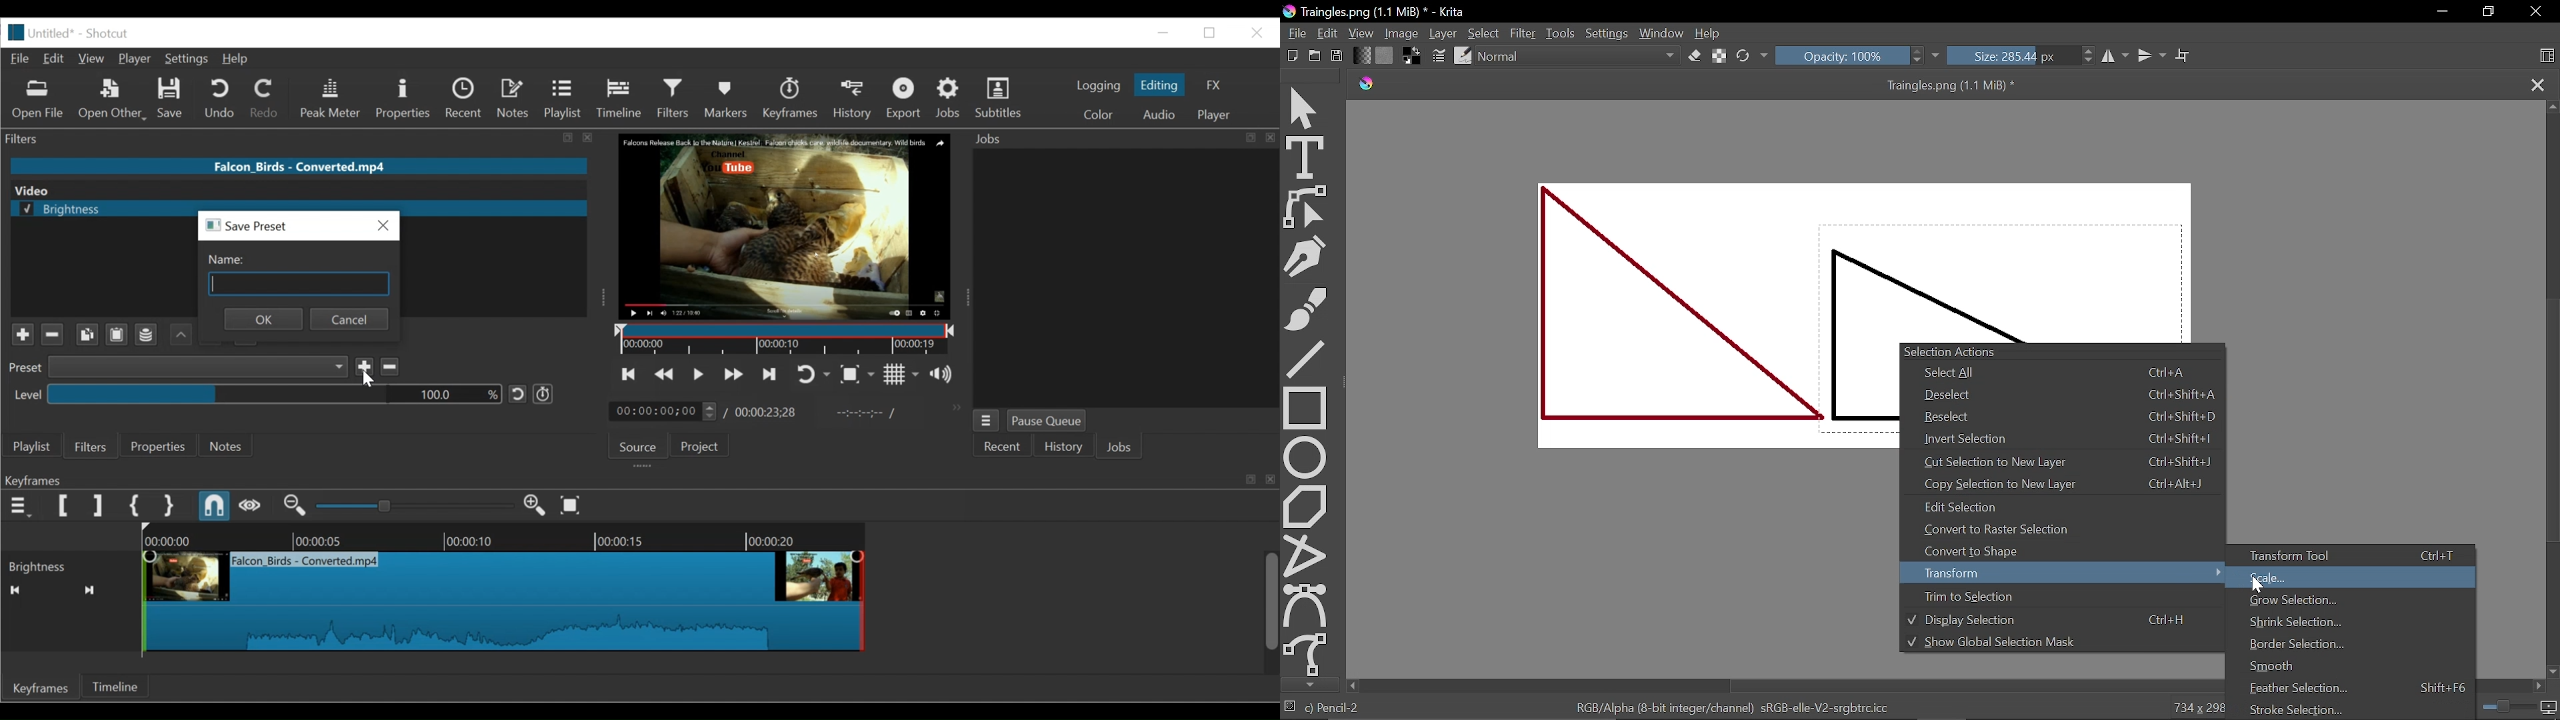  I want to click on Edit, so click(54, 59).